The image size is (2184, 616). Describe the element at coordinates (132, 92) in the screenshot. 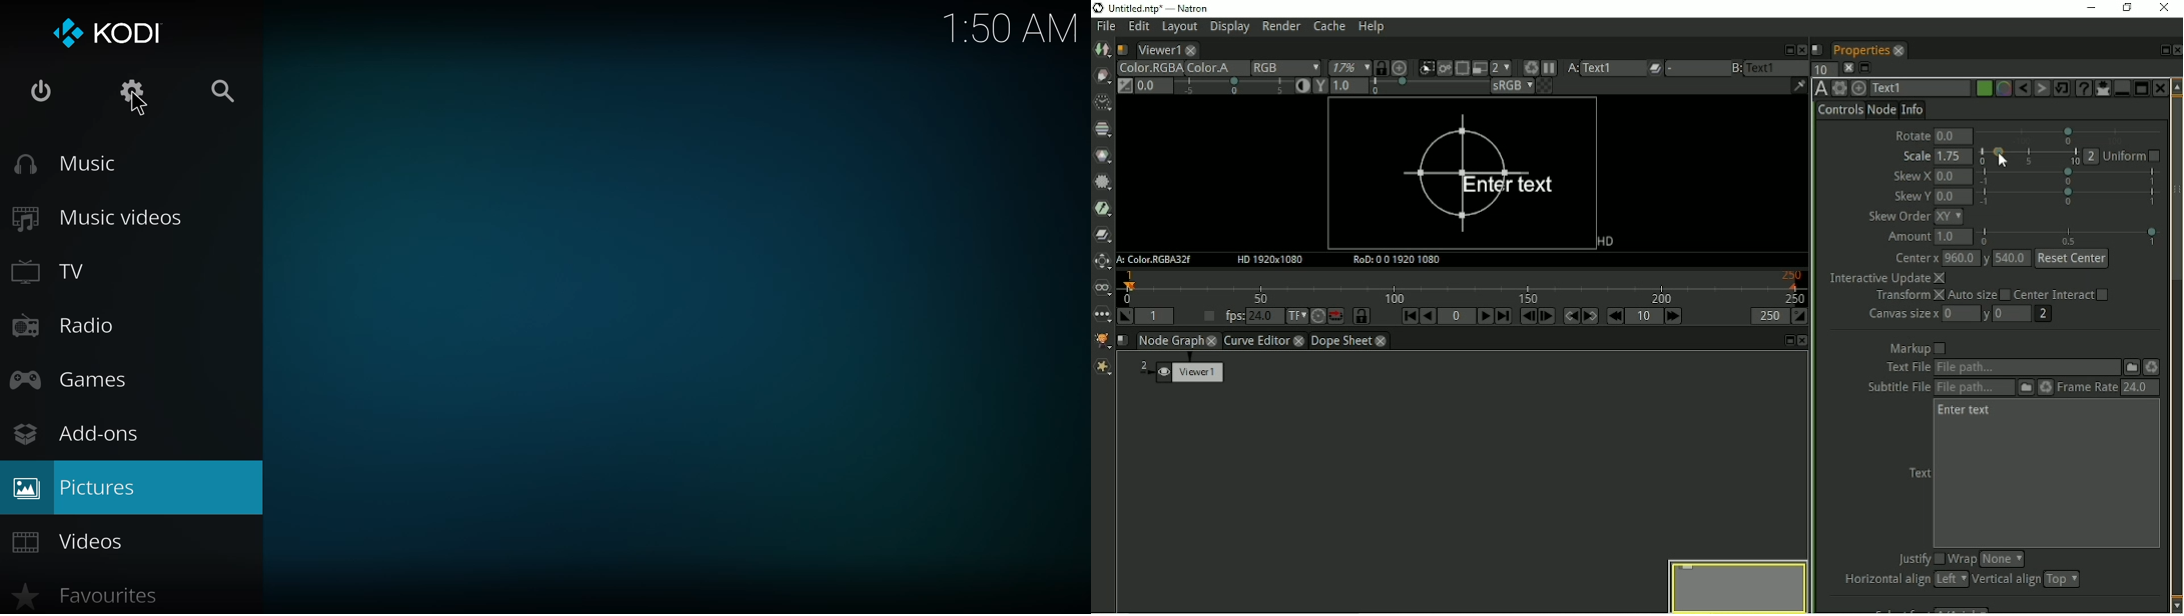

I see `settings` at that location.